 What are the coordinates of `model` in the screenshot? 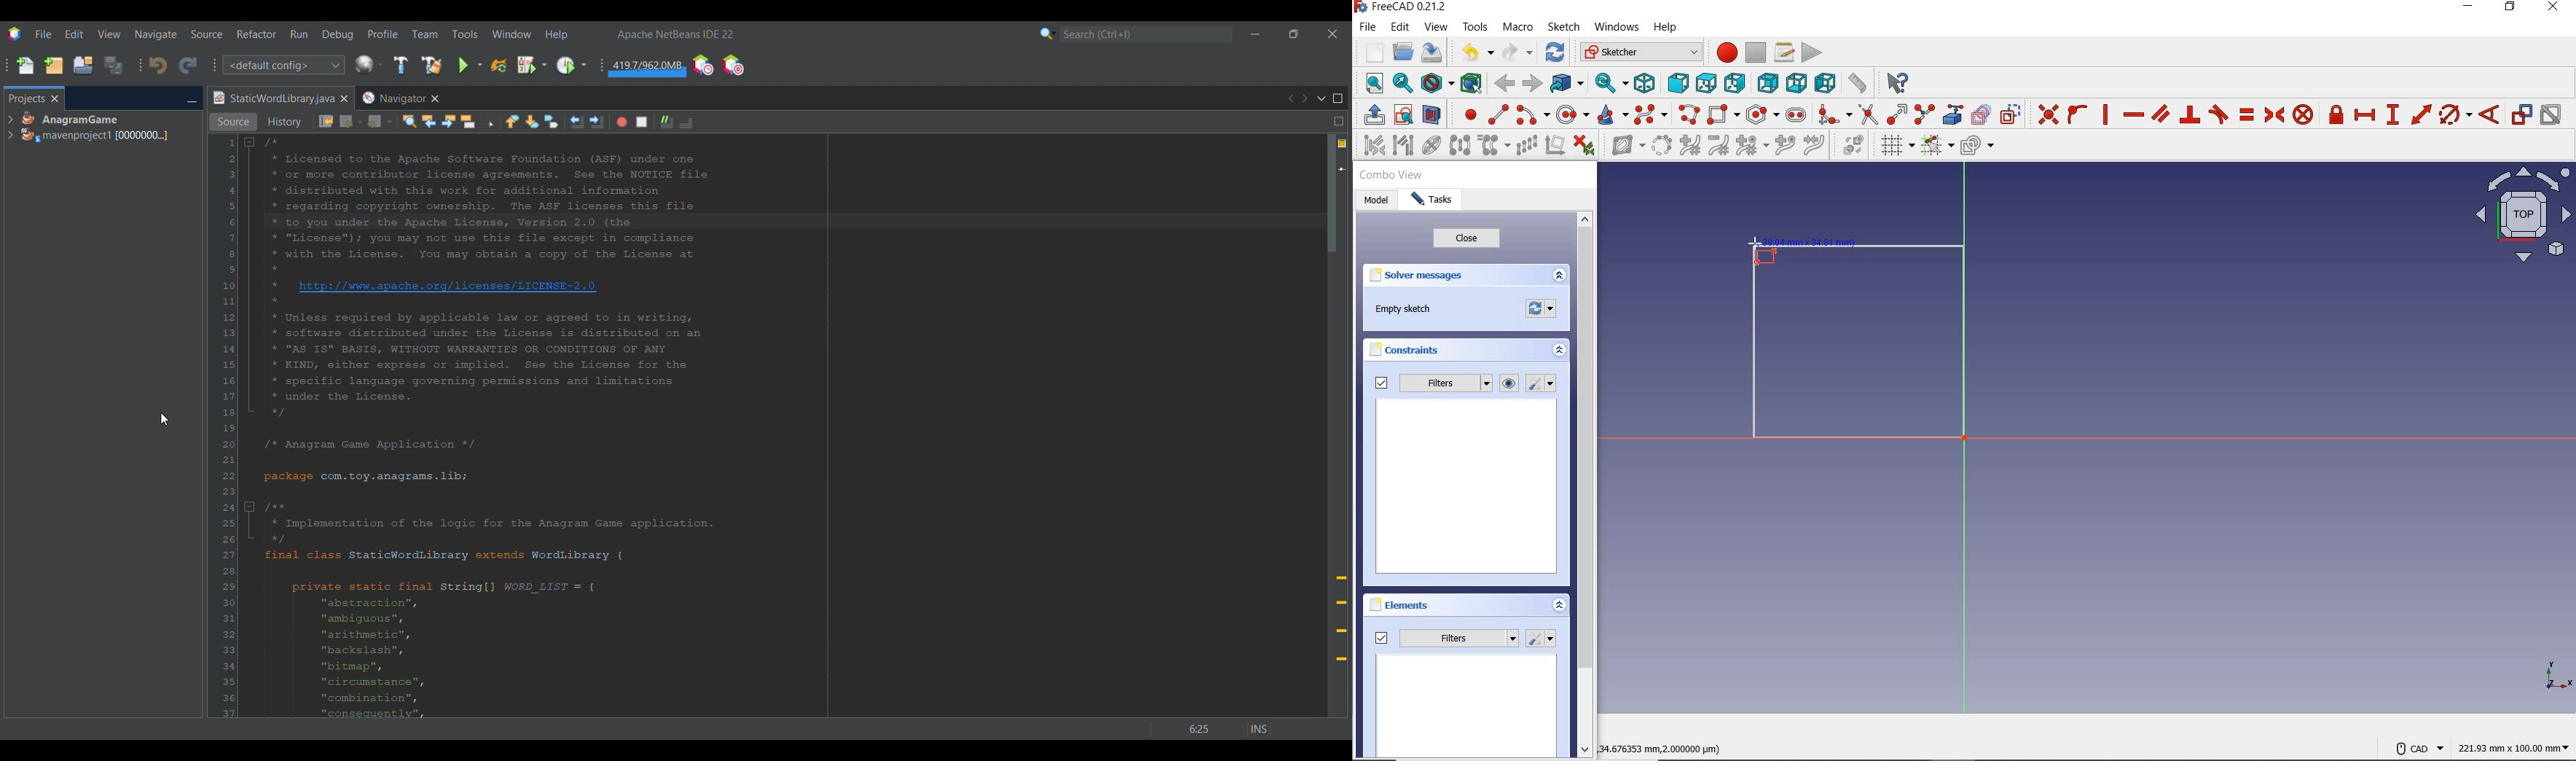 It's located at (1378, 202).